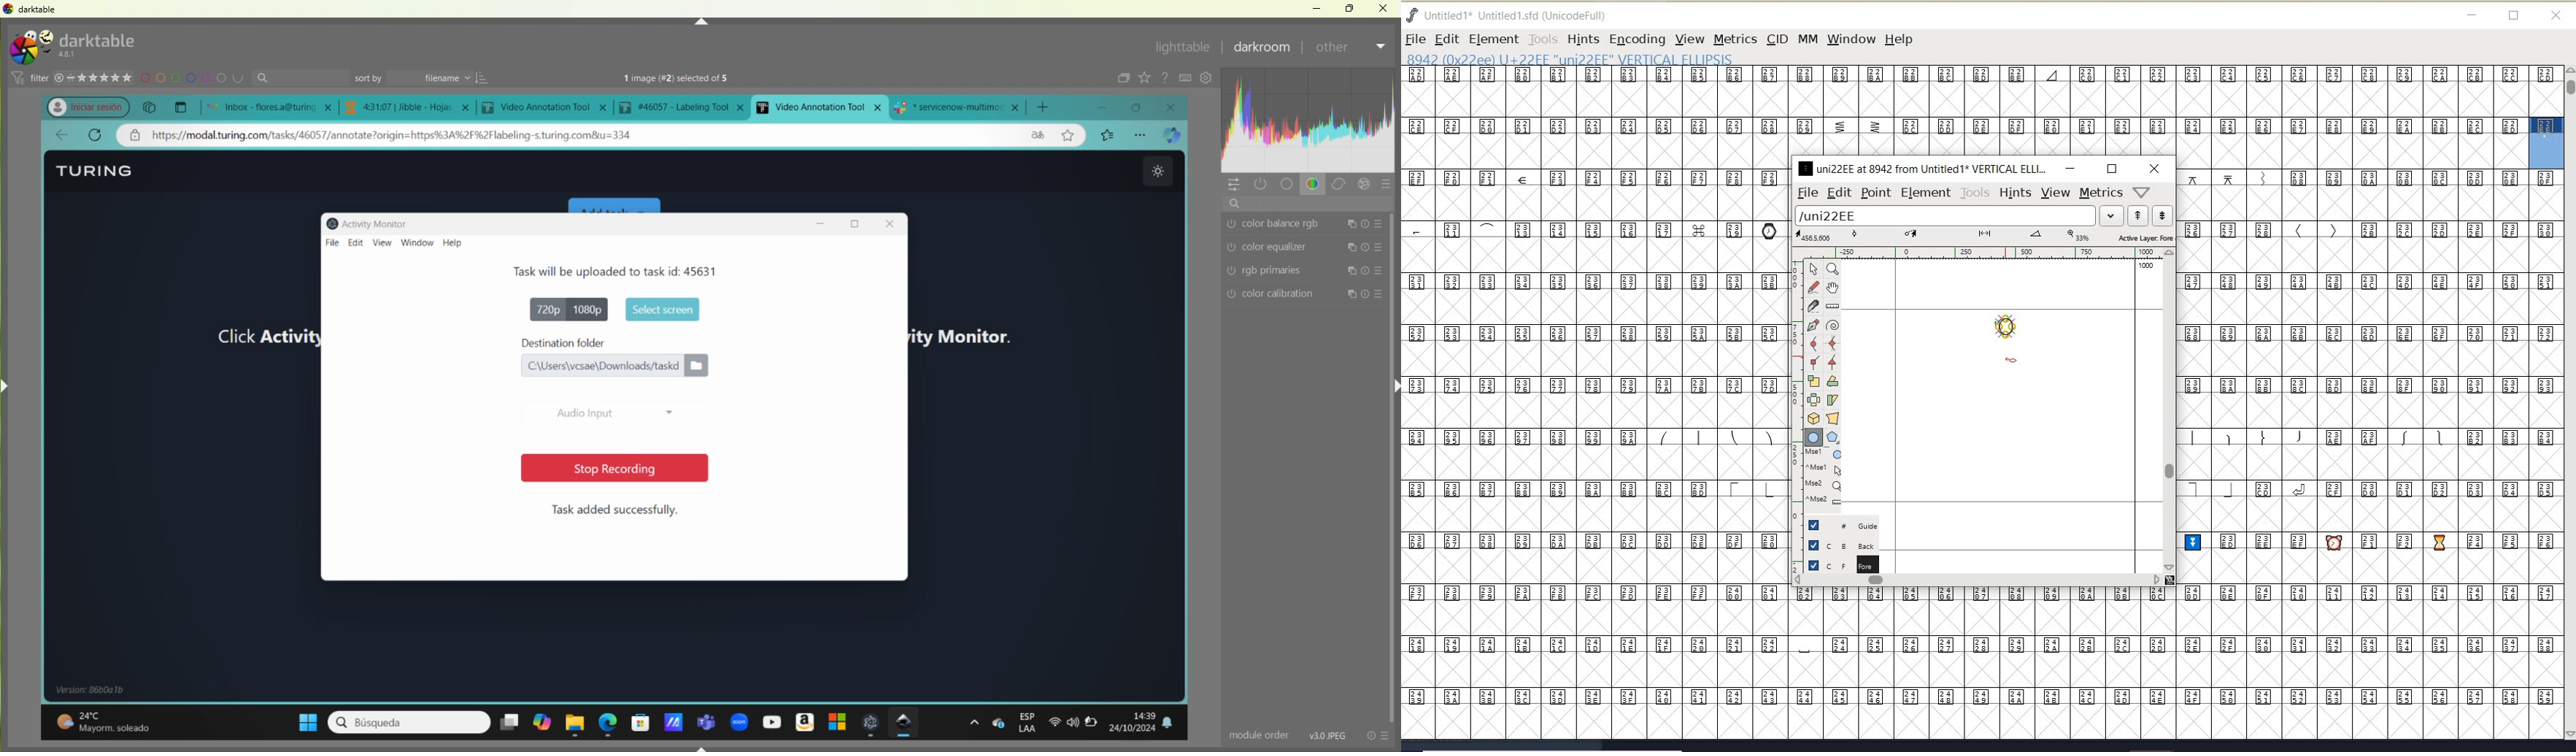 The height and width of the screenshot is (756, 2576). Describe the element at coordinates (660, 308) in the screenshot. I see `start screen` at that location.